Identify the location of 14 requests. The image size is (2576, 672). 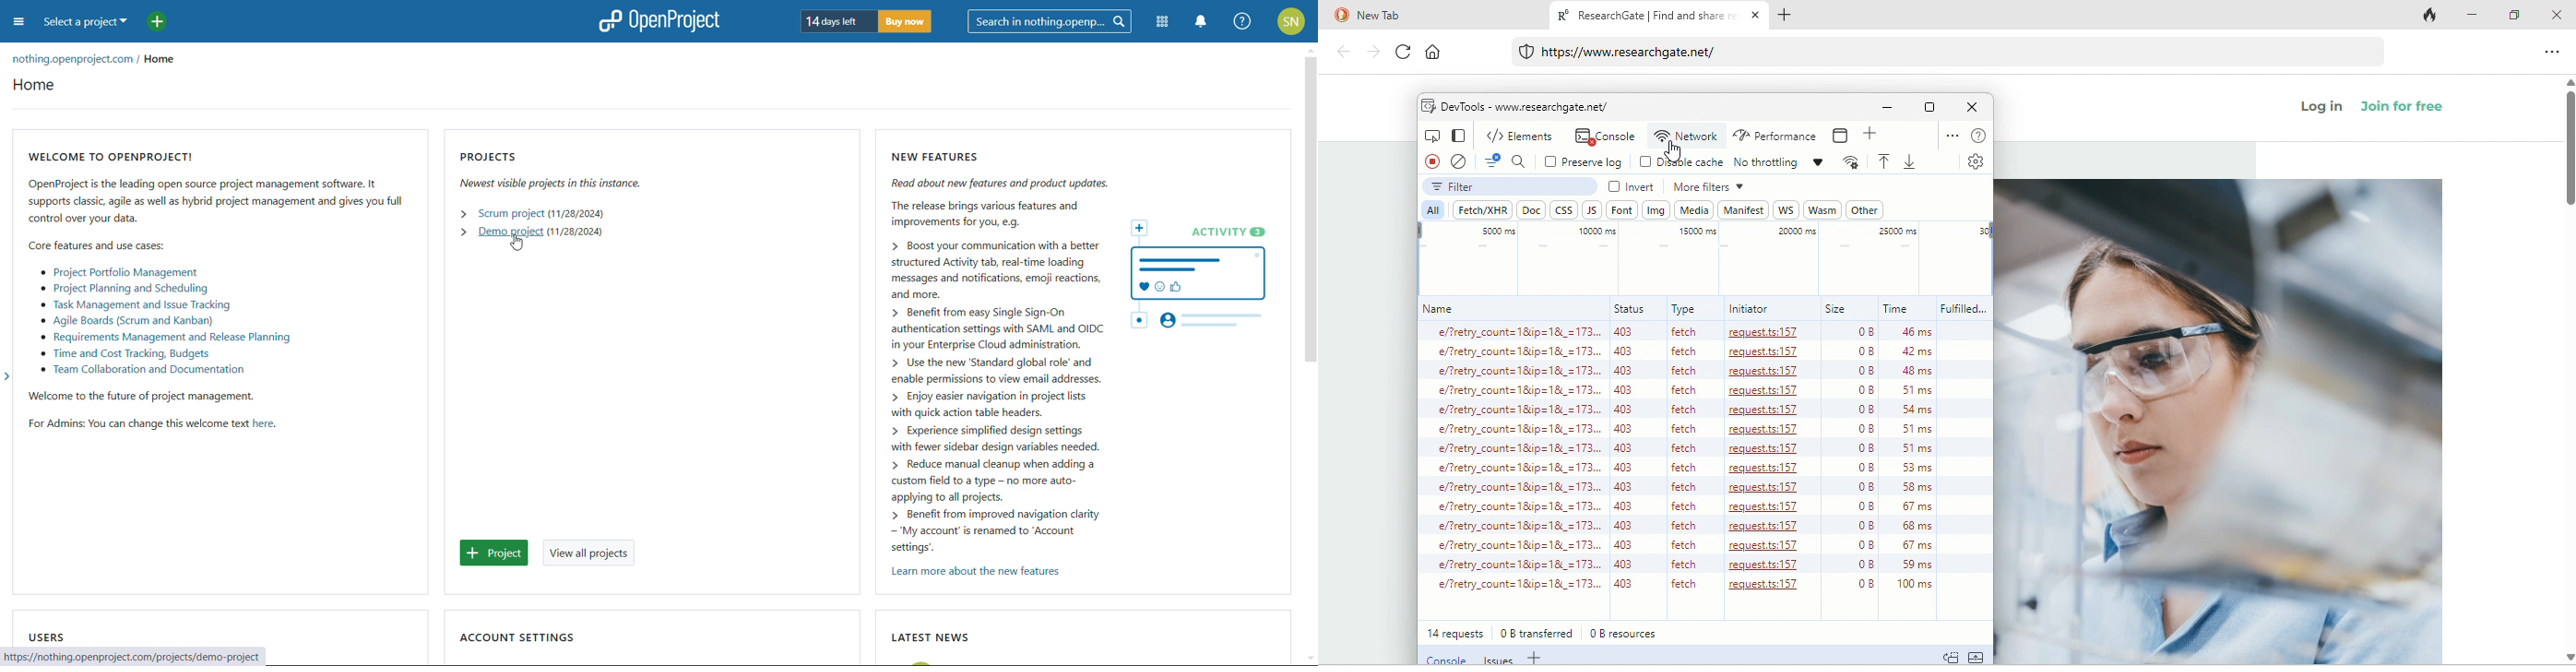
(1454, 633).